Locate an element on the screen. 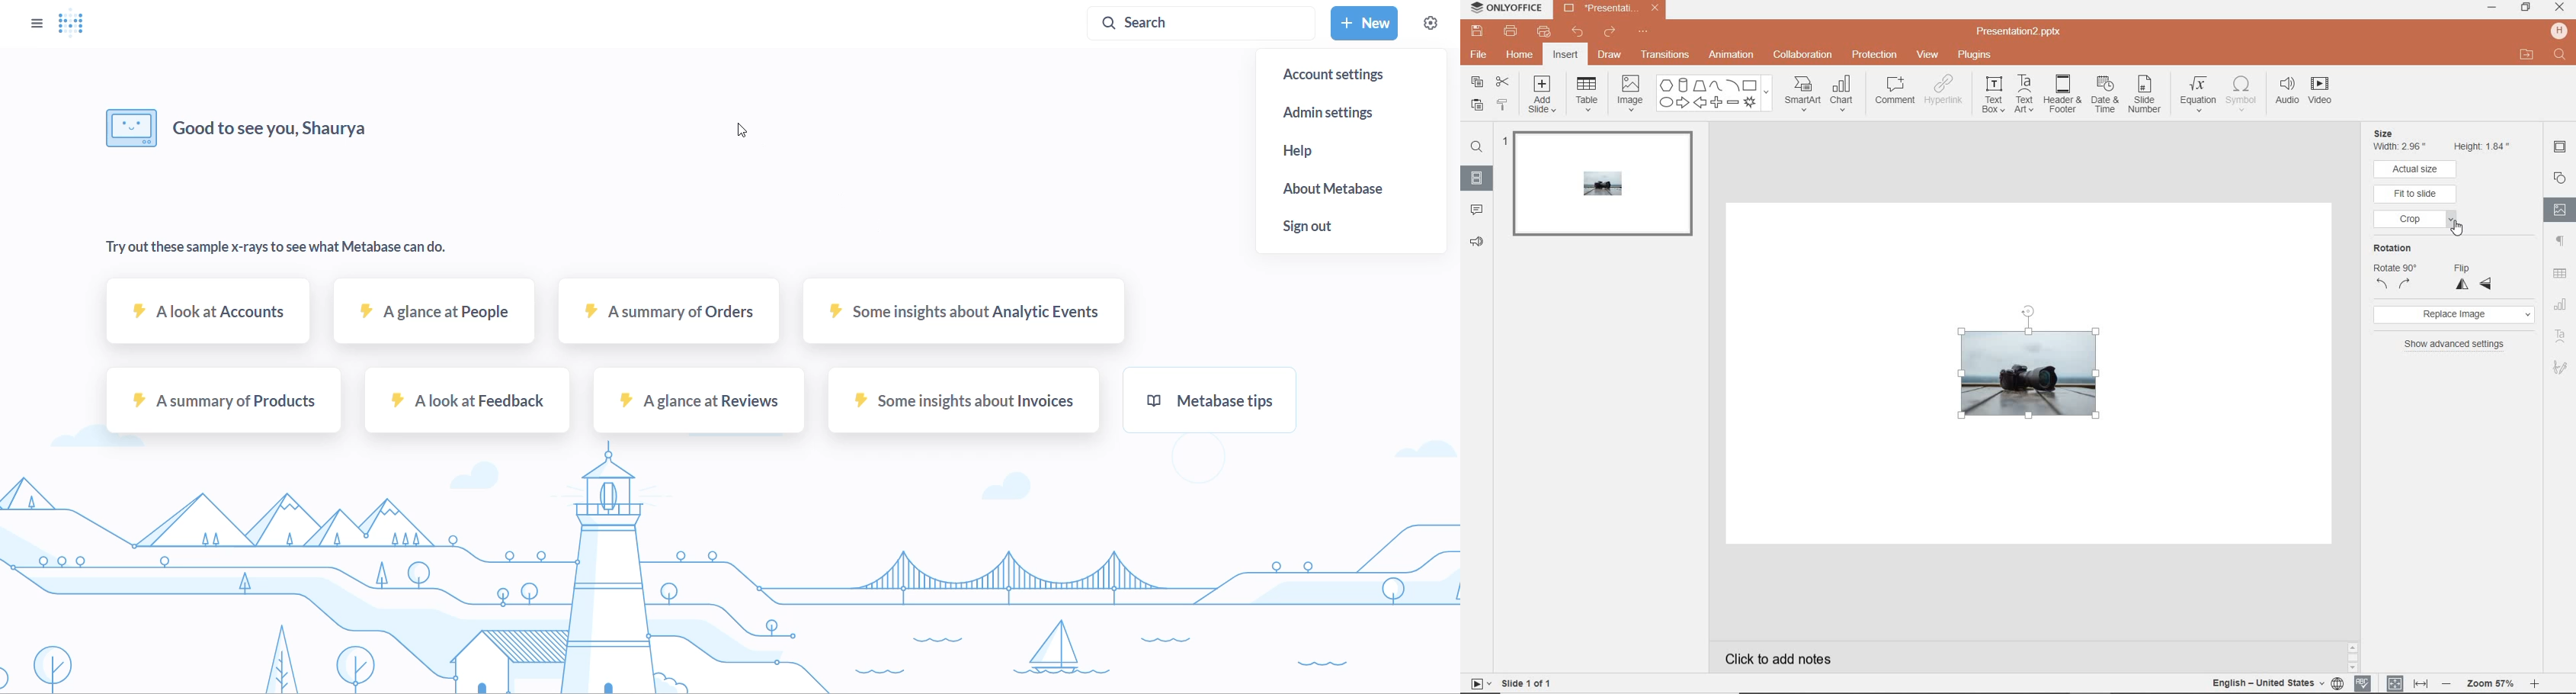 This screenshot has height=700, width=2576. zoom is located at coordinates (2490, 682).